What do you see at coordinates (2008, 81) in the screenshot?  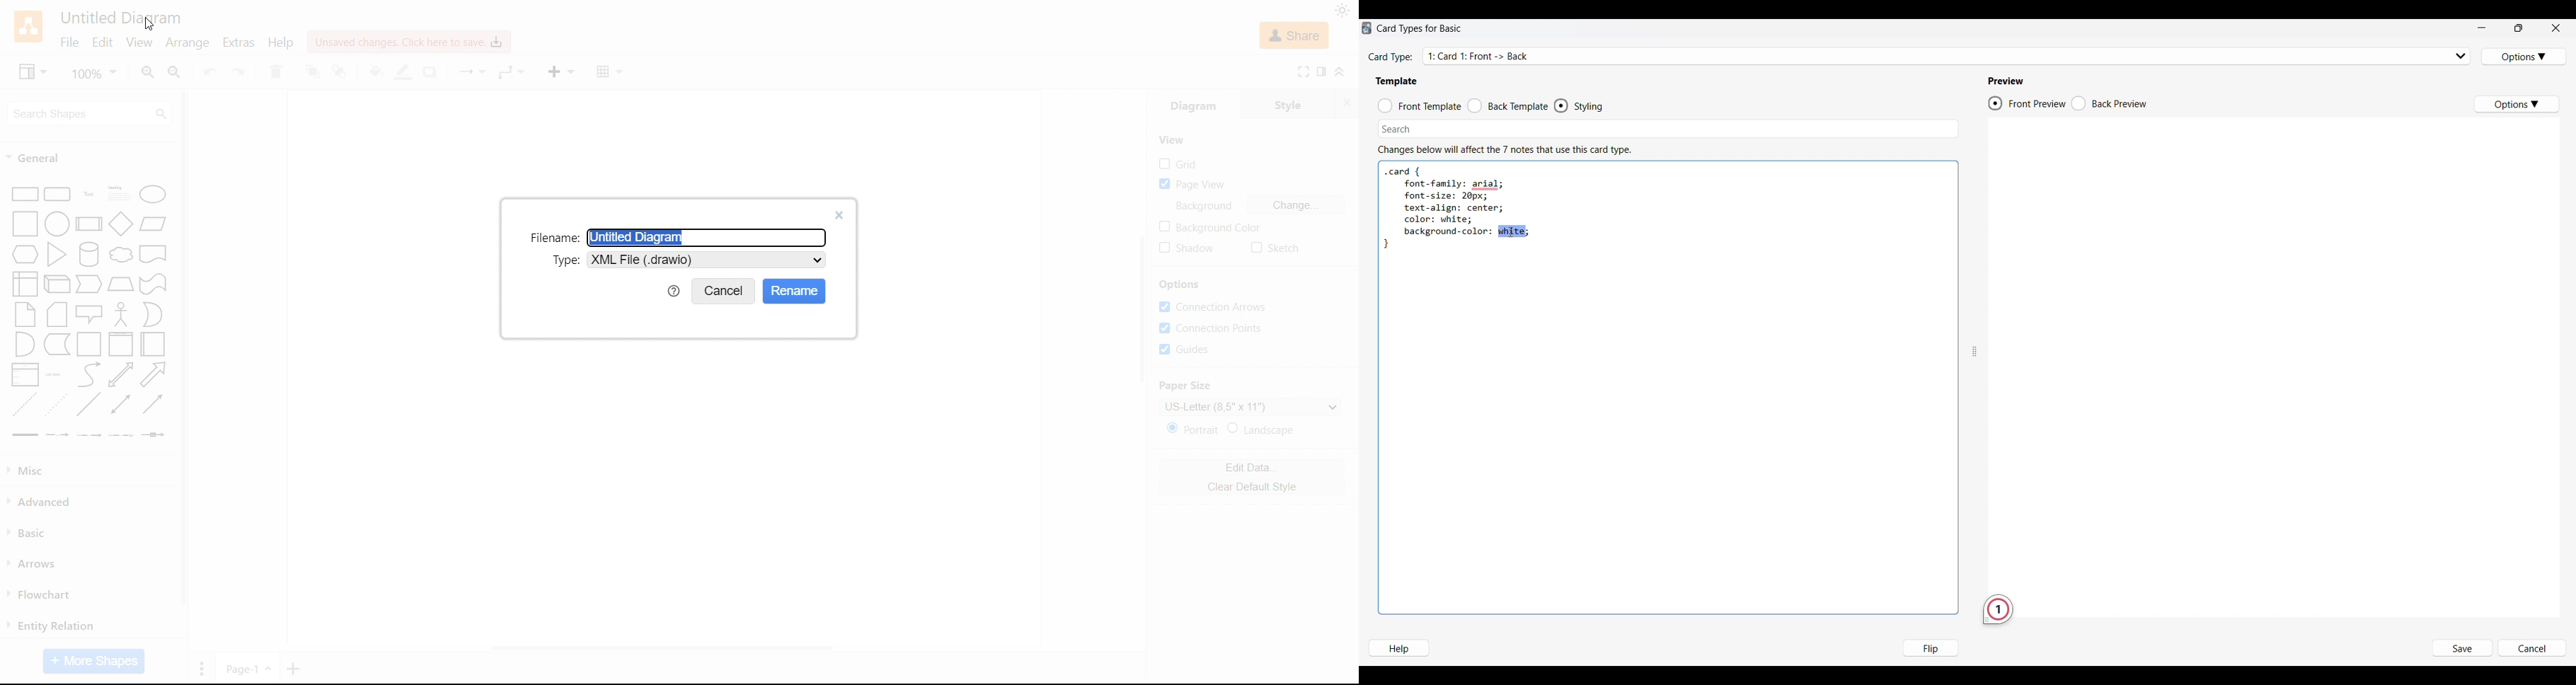 I see `Indicates Preview section` at bounding box center [2008, 81].